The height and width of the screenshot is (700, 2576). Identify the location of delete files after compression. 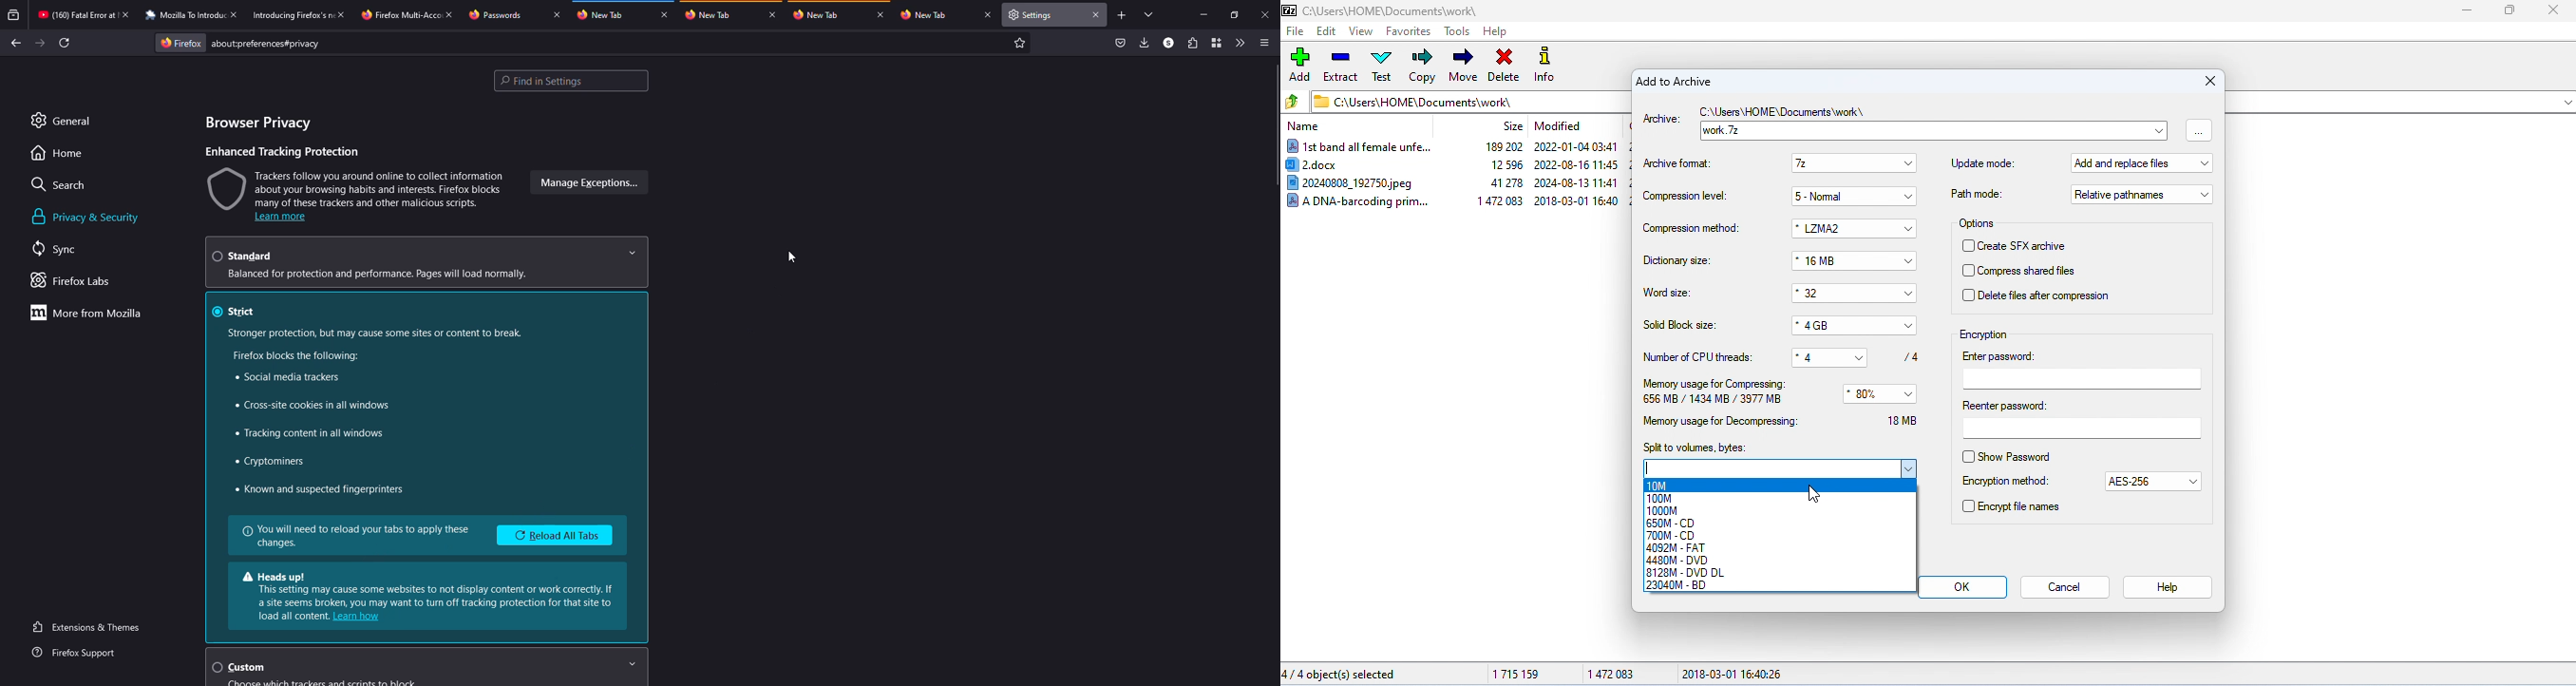
(2043, 295).